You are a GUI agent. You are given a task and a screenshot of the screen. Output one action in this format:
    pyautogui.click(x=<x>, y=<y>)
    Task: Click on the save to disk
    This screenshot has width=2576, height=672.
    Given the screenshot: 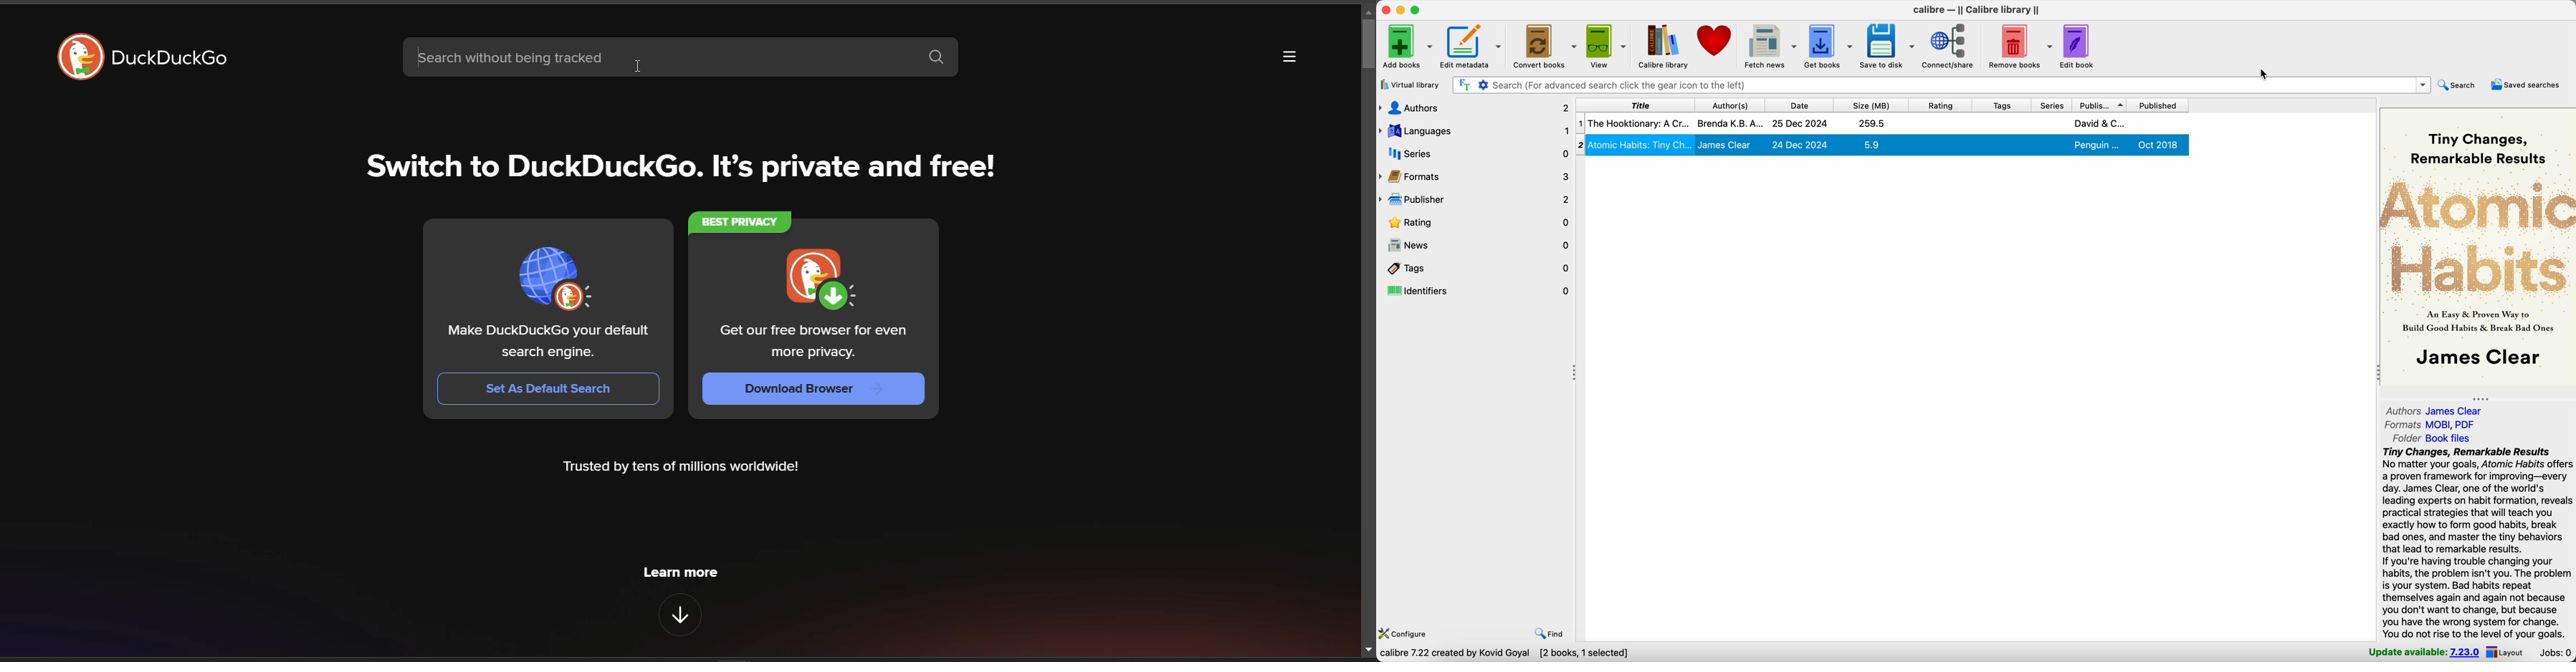 What is the action you would take?
    pyautogui.click(x=1887, y=47)
    